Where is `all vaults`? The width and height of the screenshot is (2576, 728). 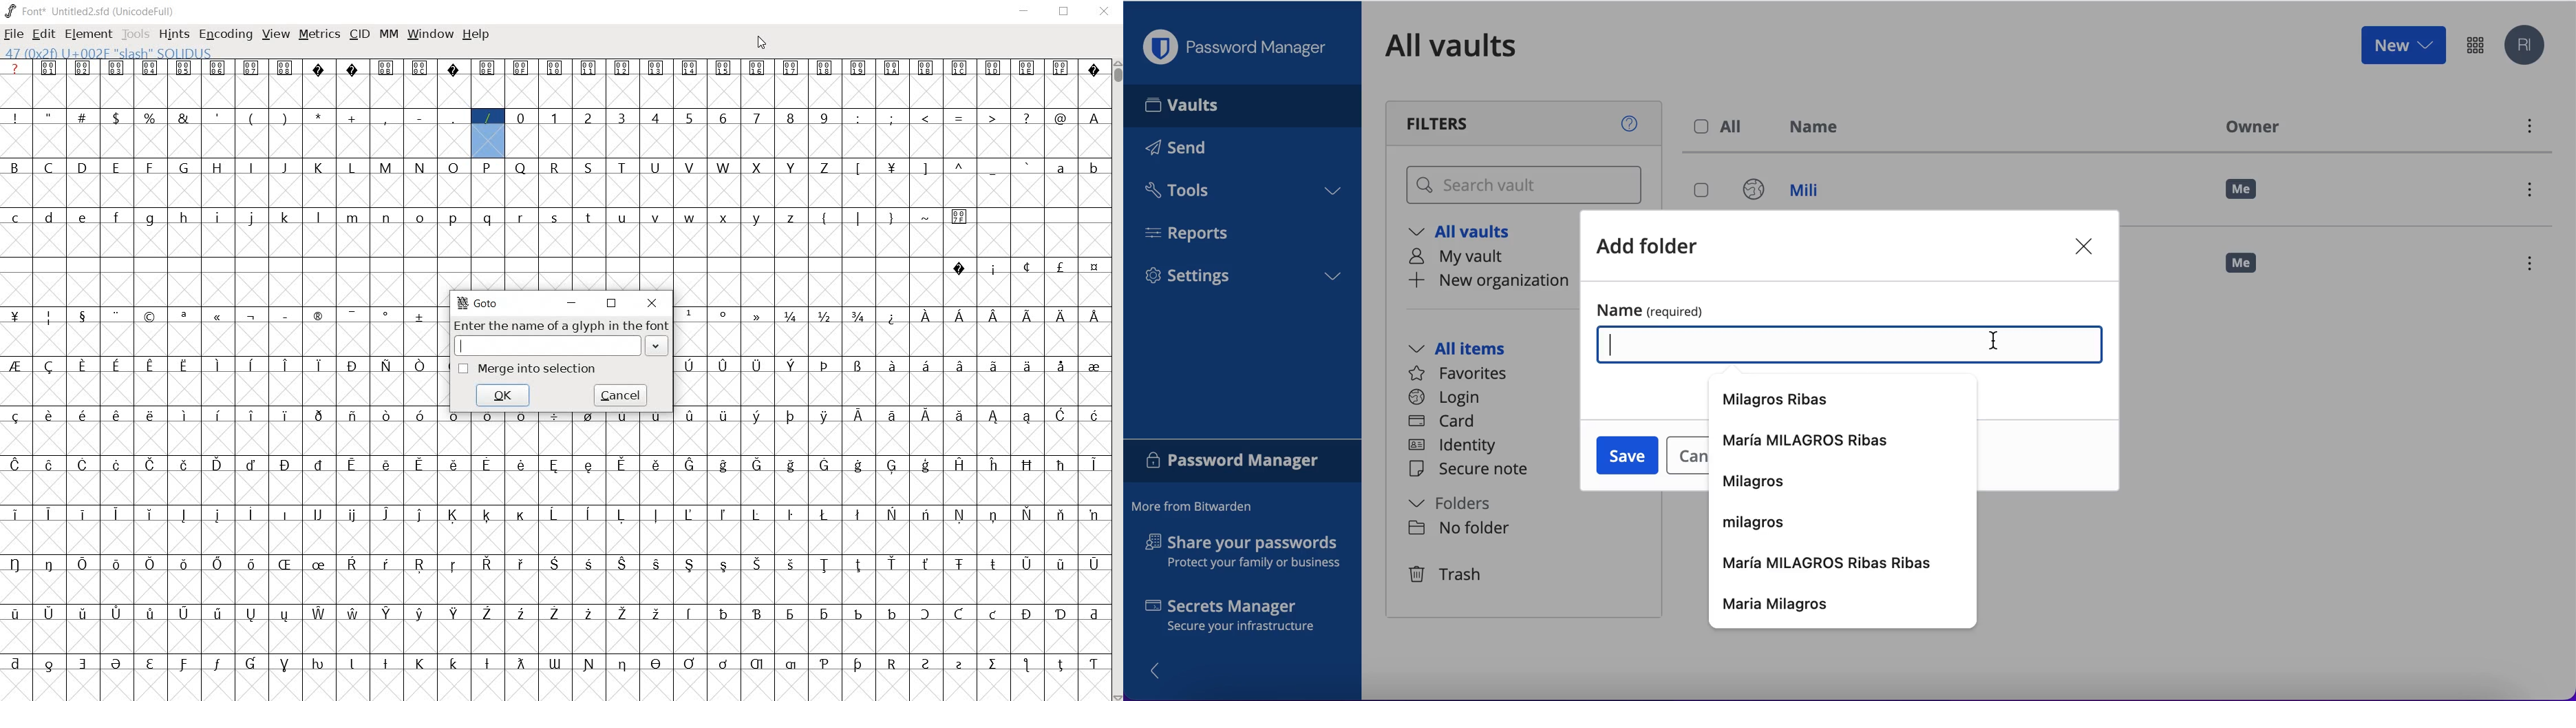
all vaults is located at coordinates (1468, 45).